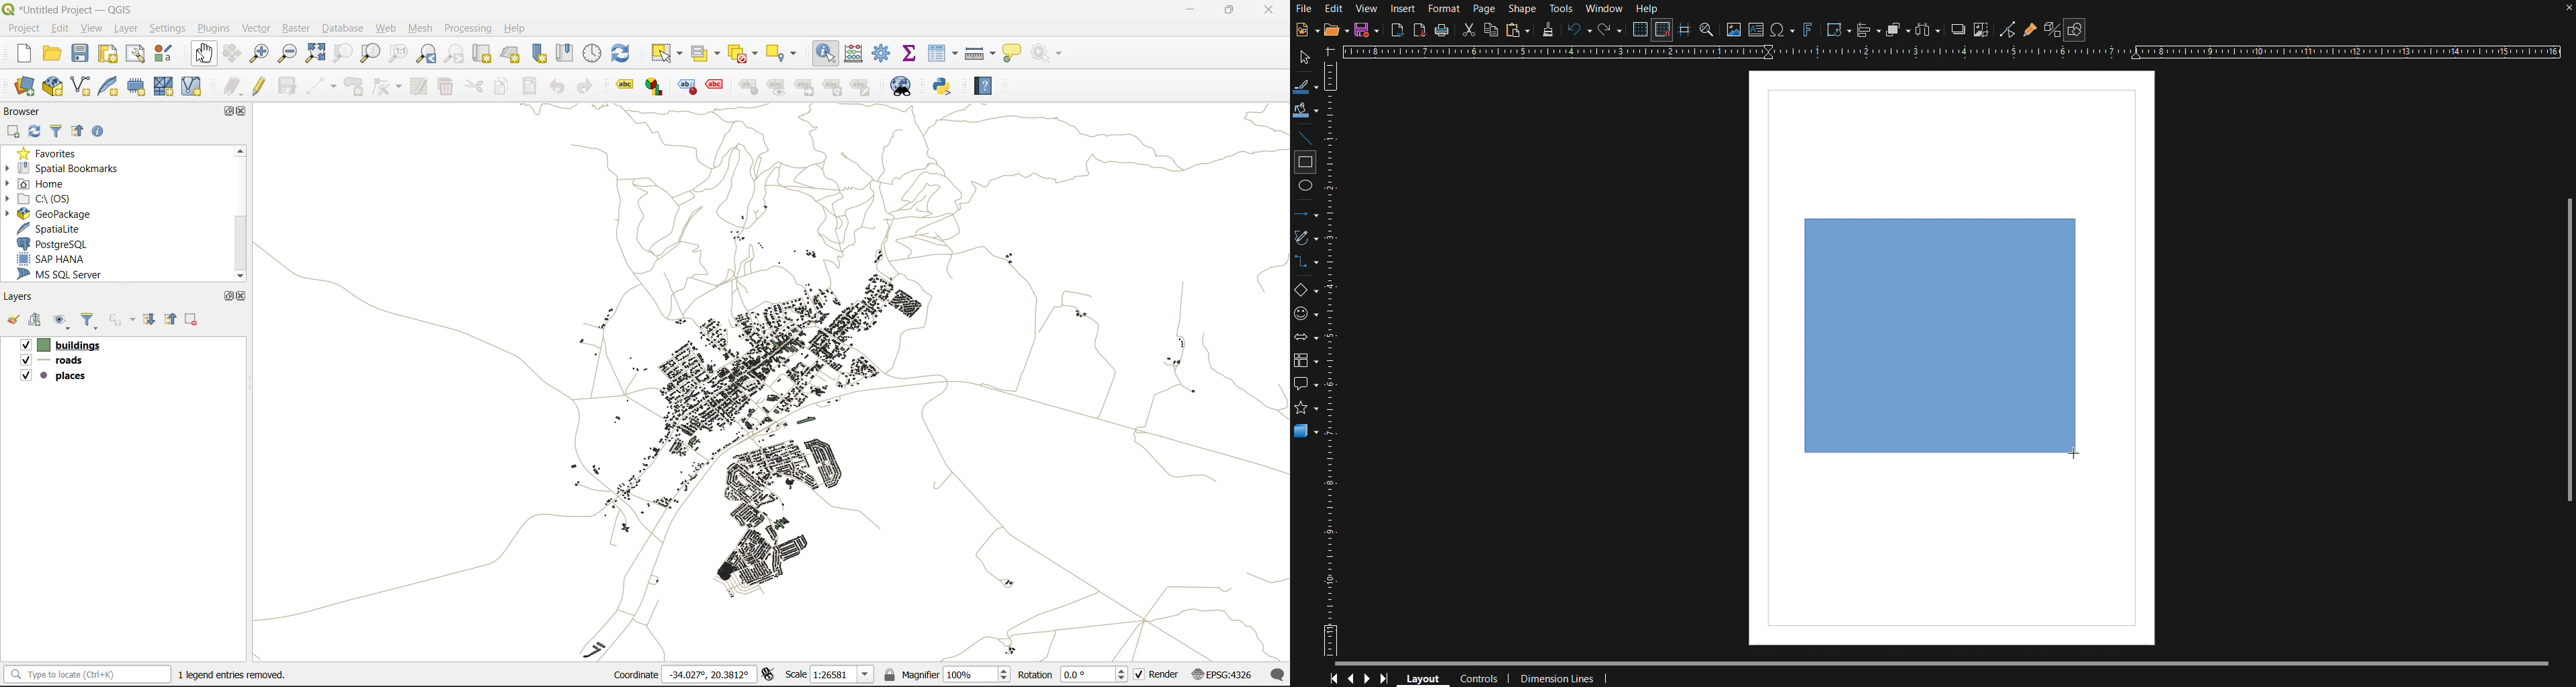 This screenshot has width=2576, height=700. I want to click on zoom last, so click(426, 56).